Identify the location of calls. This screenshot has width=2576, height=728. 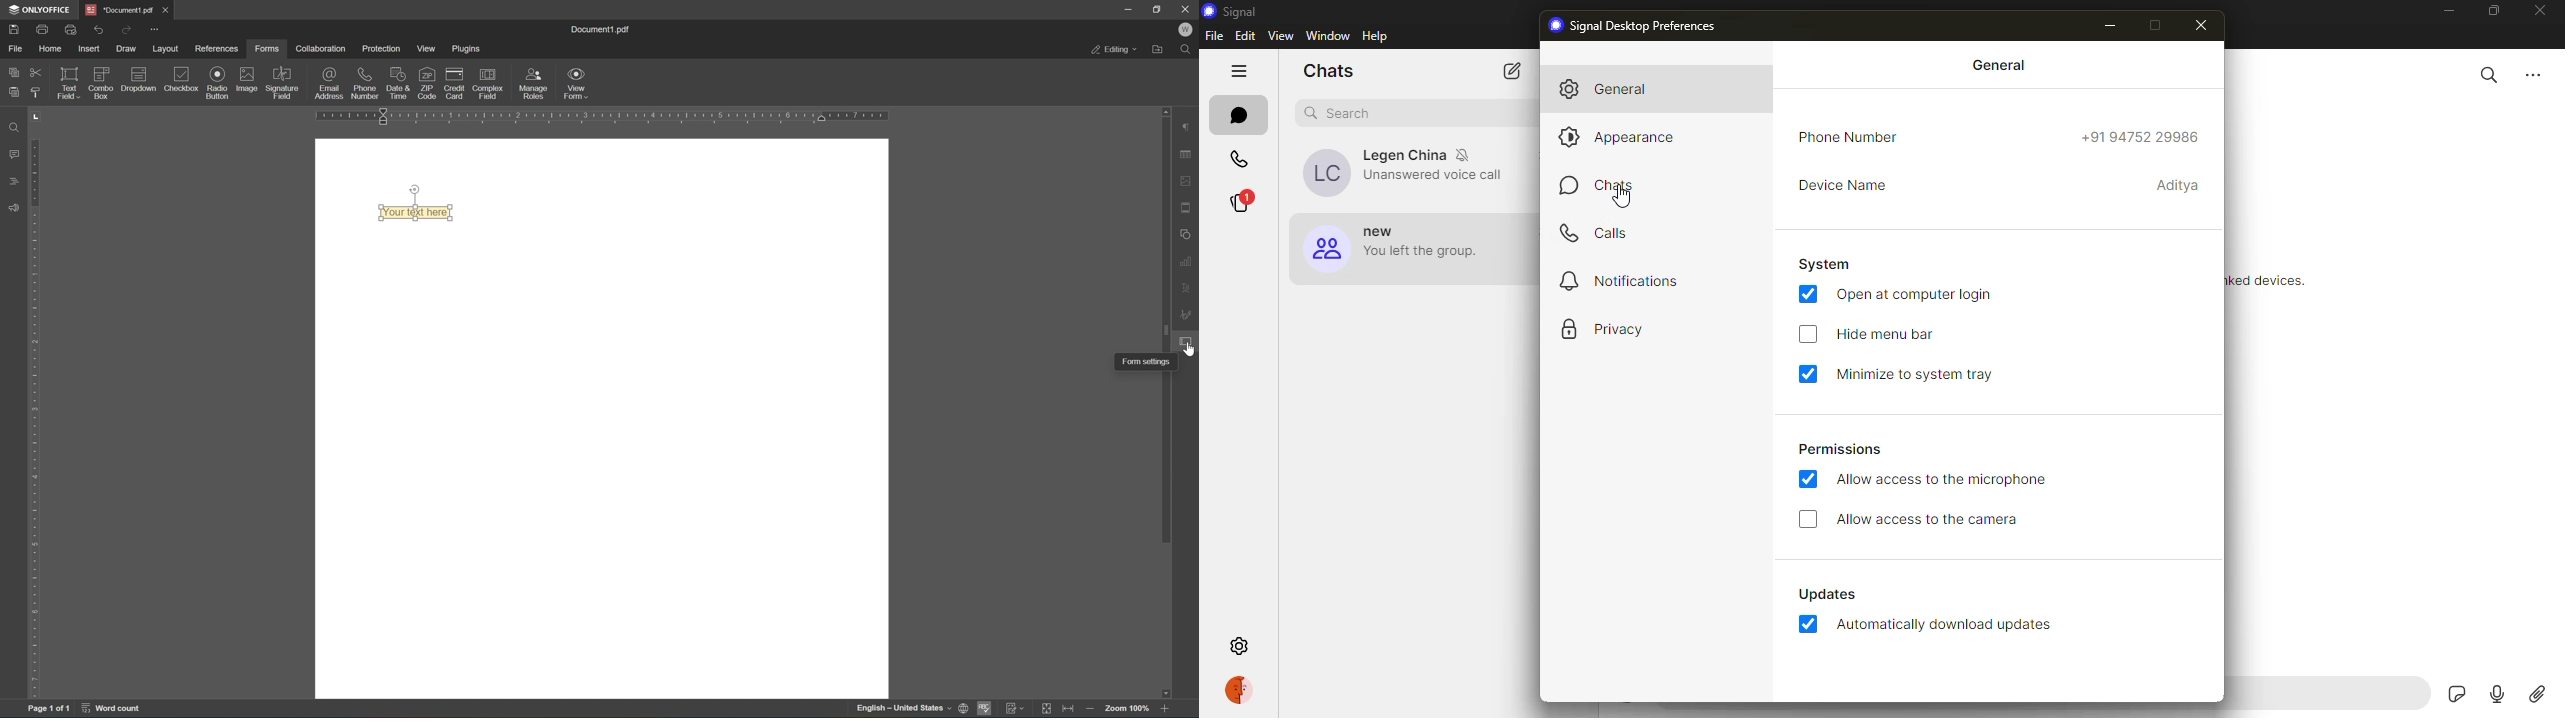
(1601, 231).